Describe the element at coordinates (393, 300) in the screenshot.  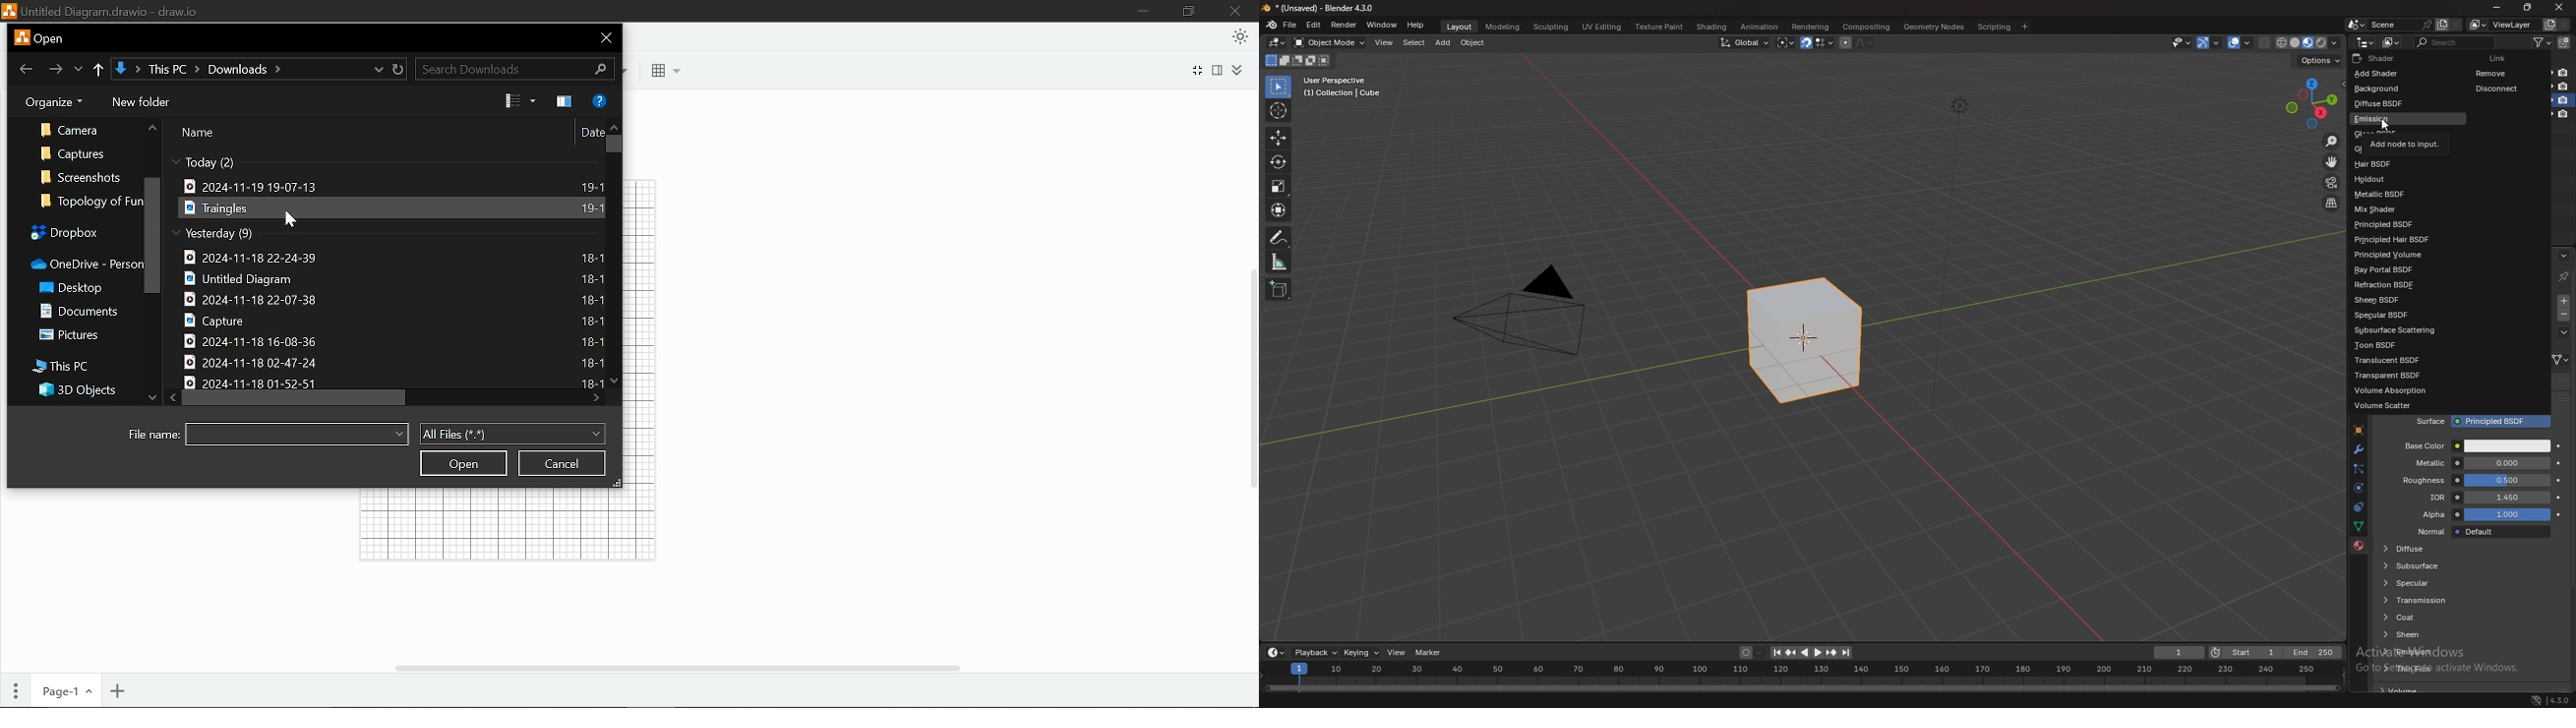
I see `2024-11-18 22-07-38   18-1` at that location.